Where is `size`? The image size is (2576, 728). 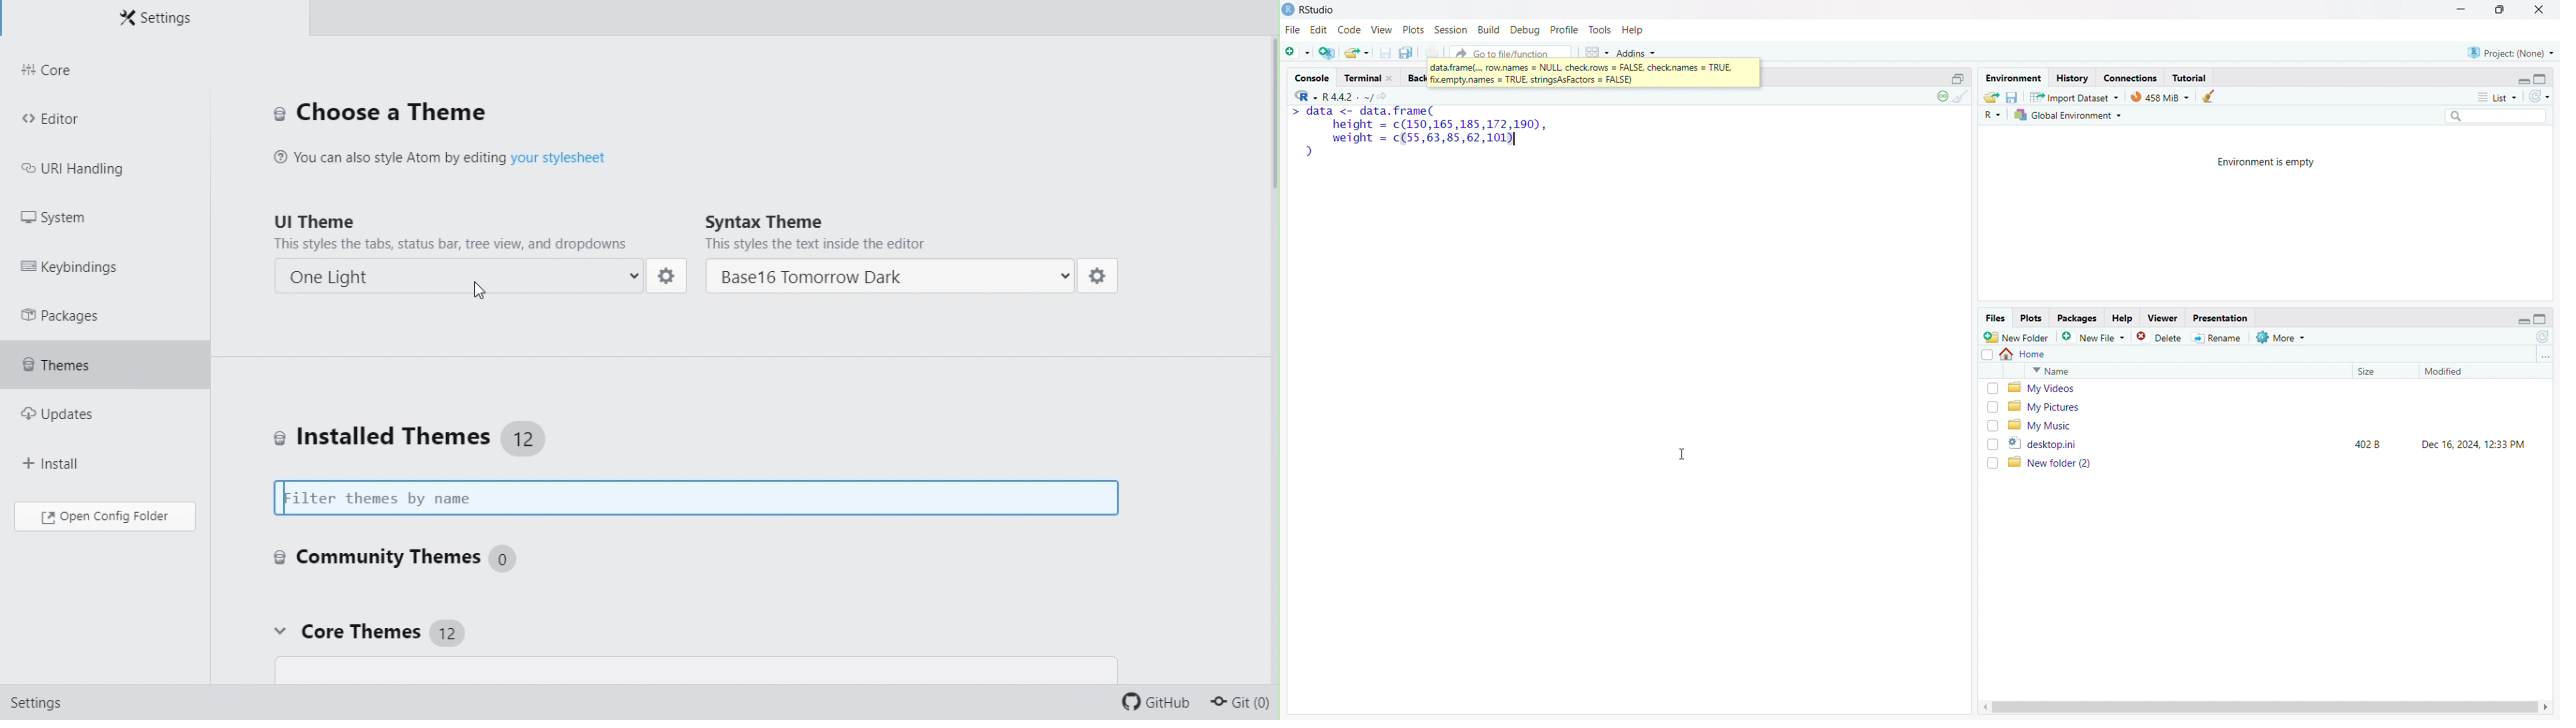 size is located at coordinates (2381, 371).